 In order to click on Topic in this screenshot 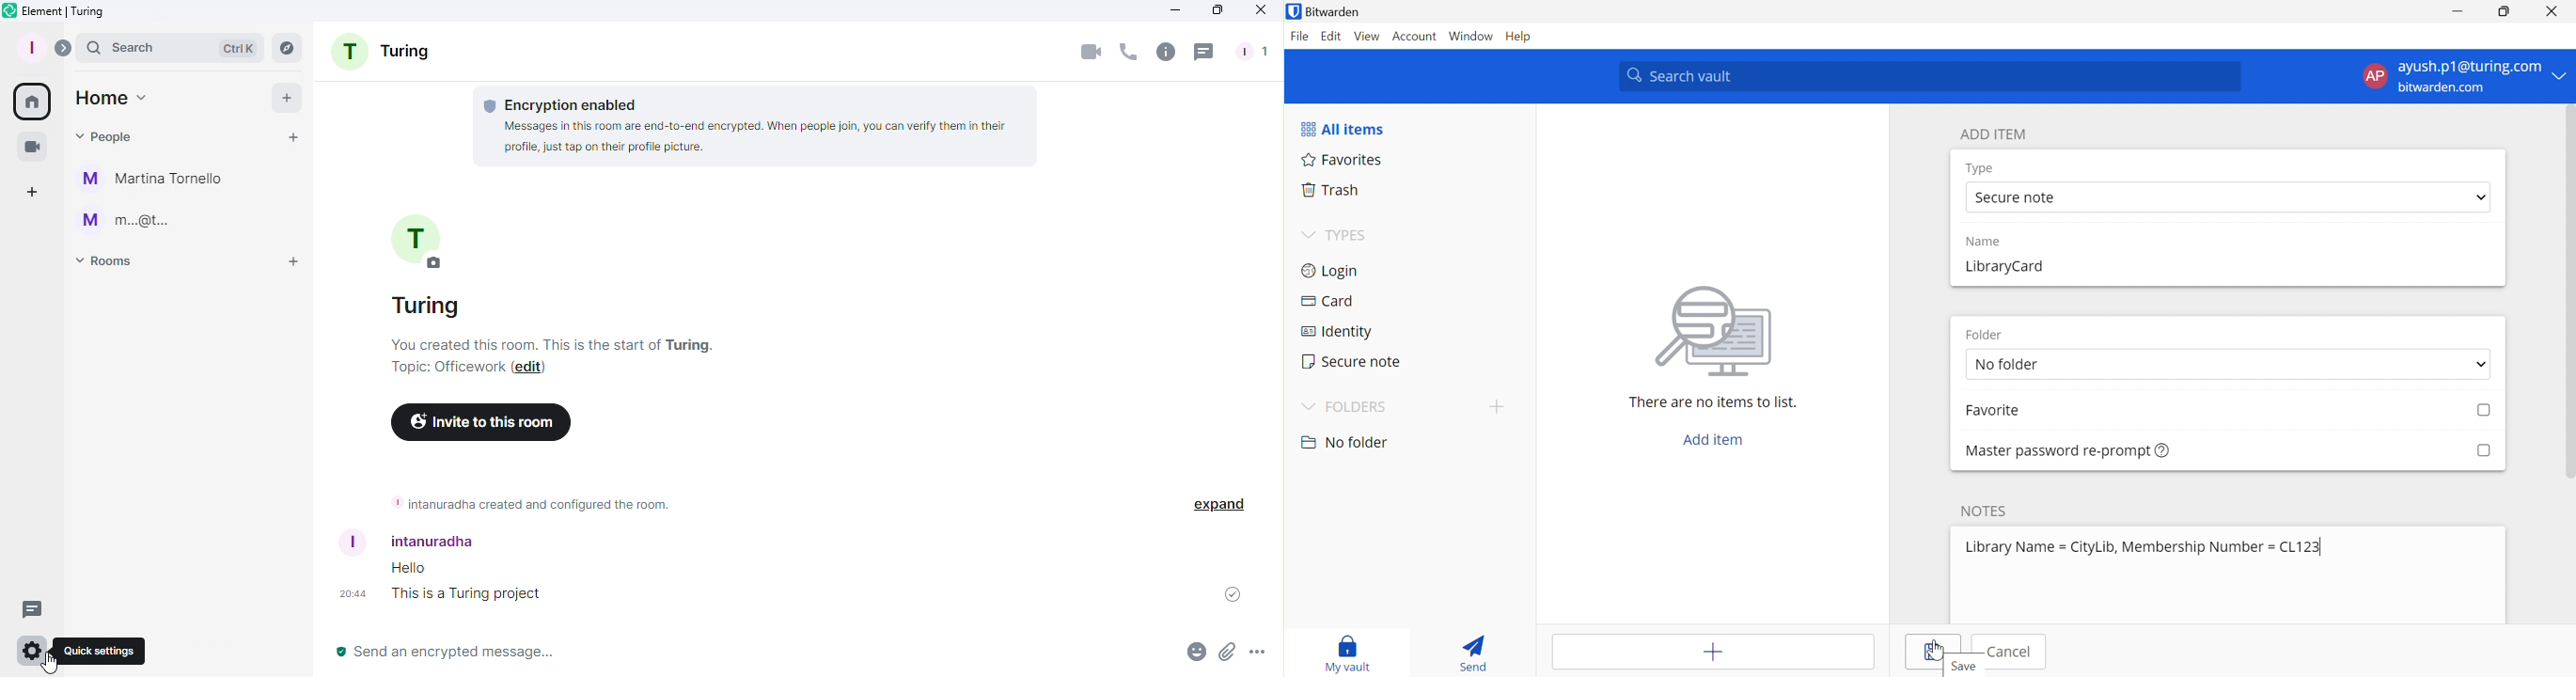, I will do `click(448, 370)`.